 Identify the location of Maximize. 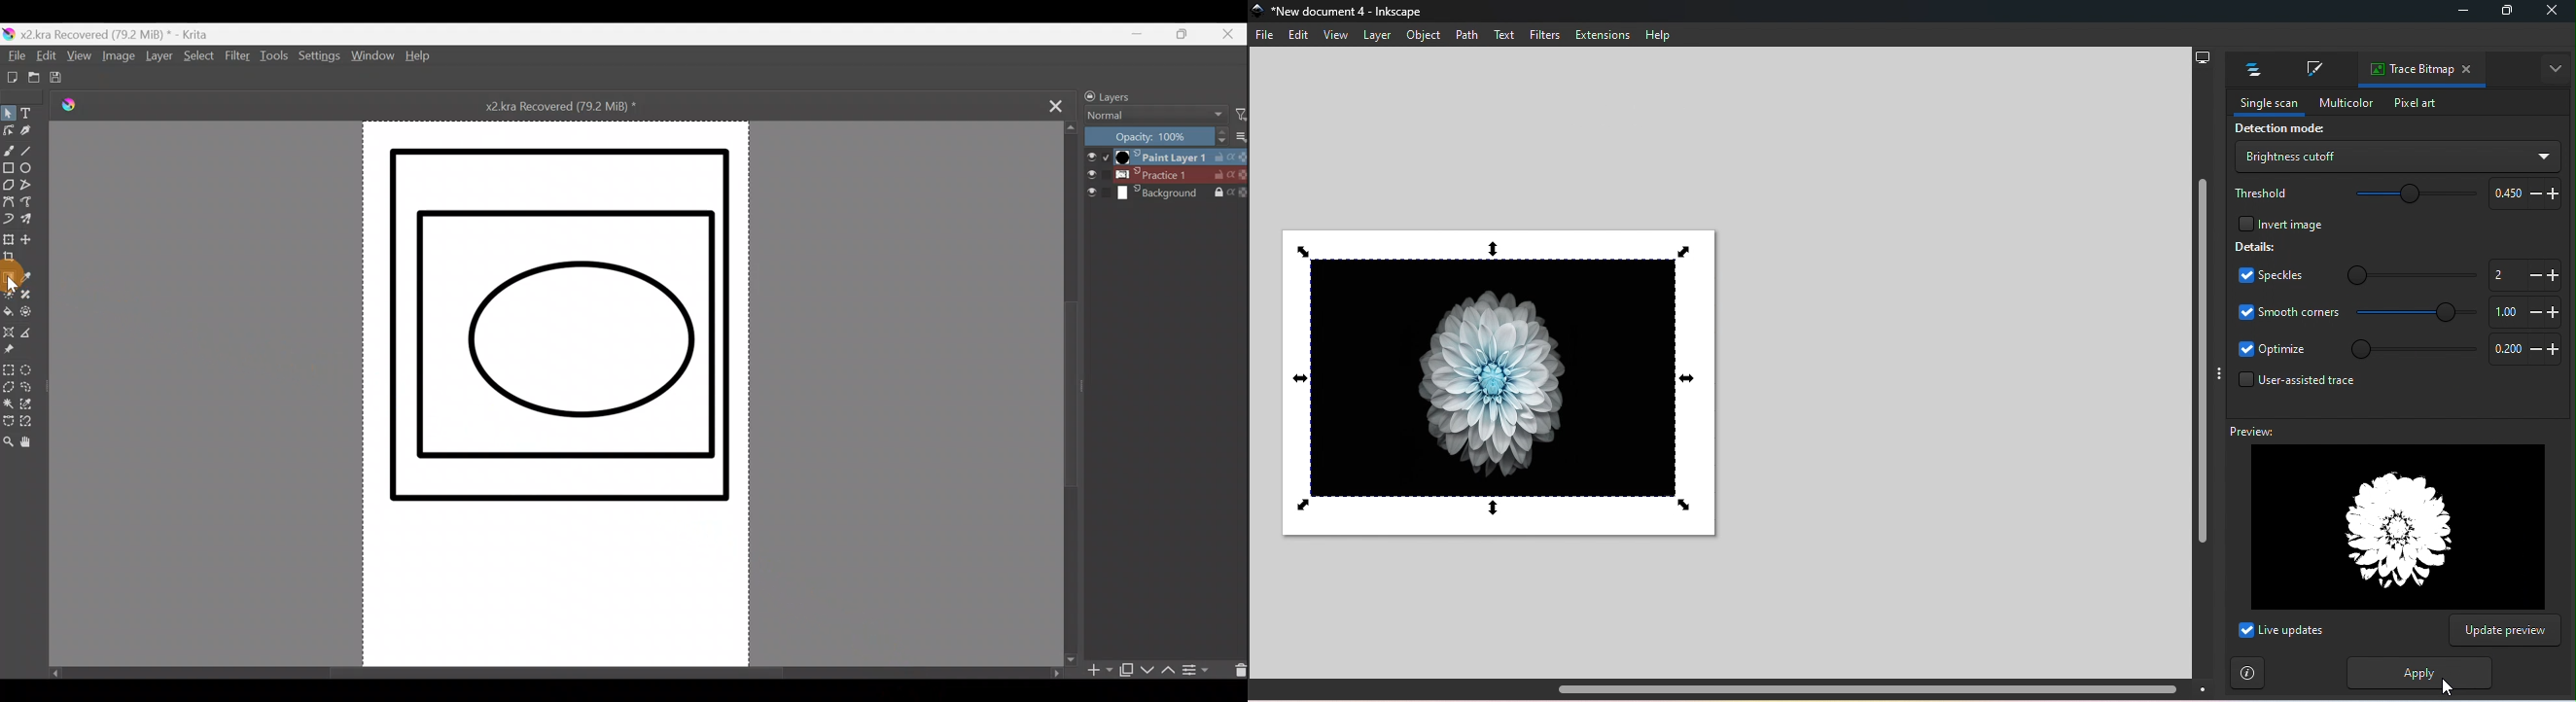
(2504, 14).